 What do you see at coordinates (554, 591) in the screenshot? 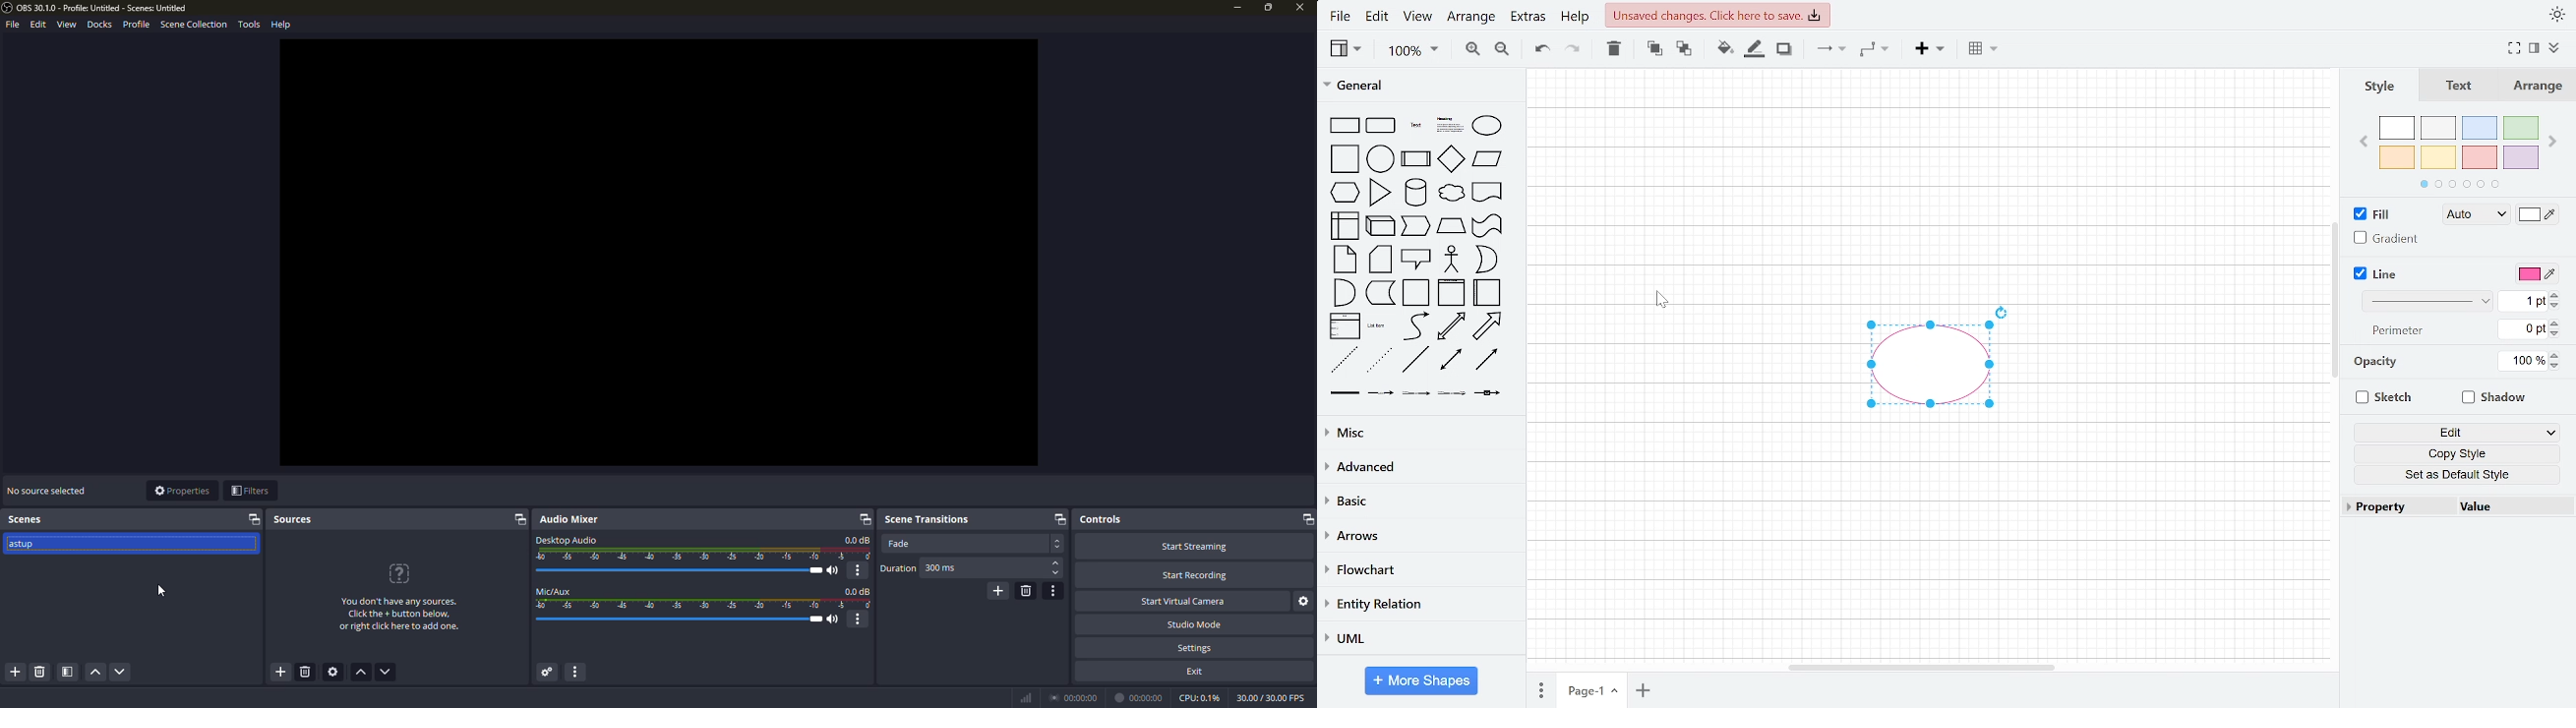
I see `mic/aux` at bounding box center [554, 591].